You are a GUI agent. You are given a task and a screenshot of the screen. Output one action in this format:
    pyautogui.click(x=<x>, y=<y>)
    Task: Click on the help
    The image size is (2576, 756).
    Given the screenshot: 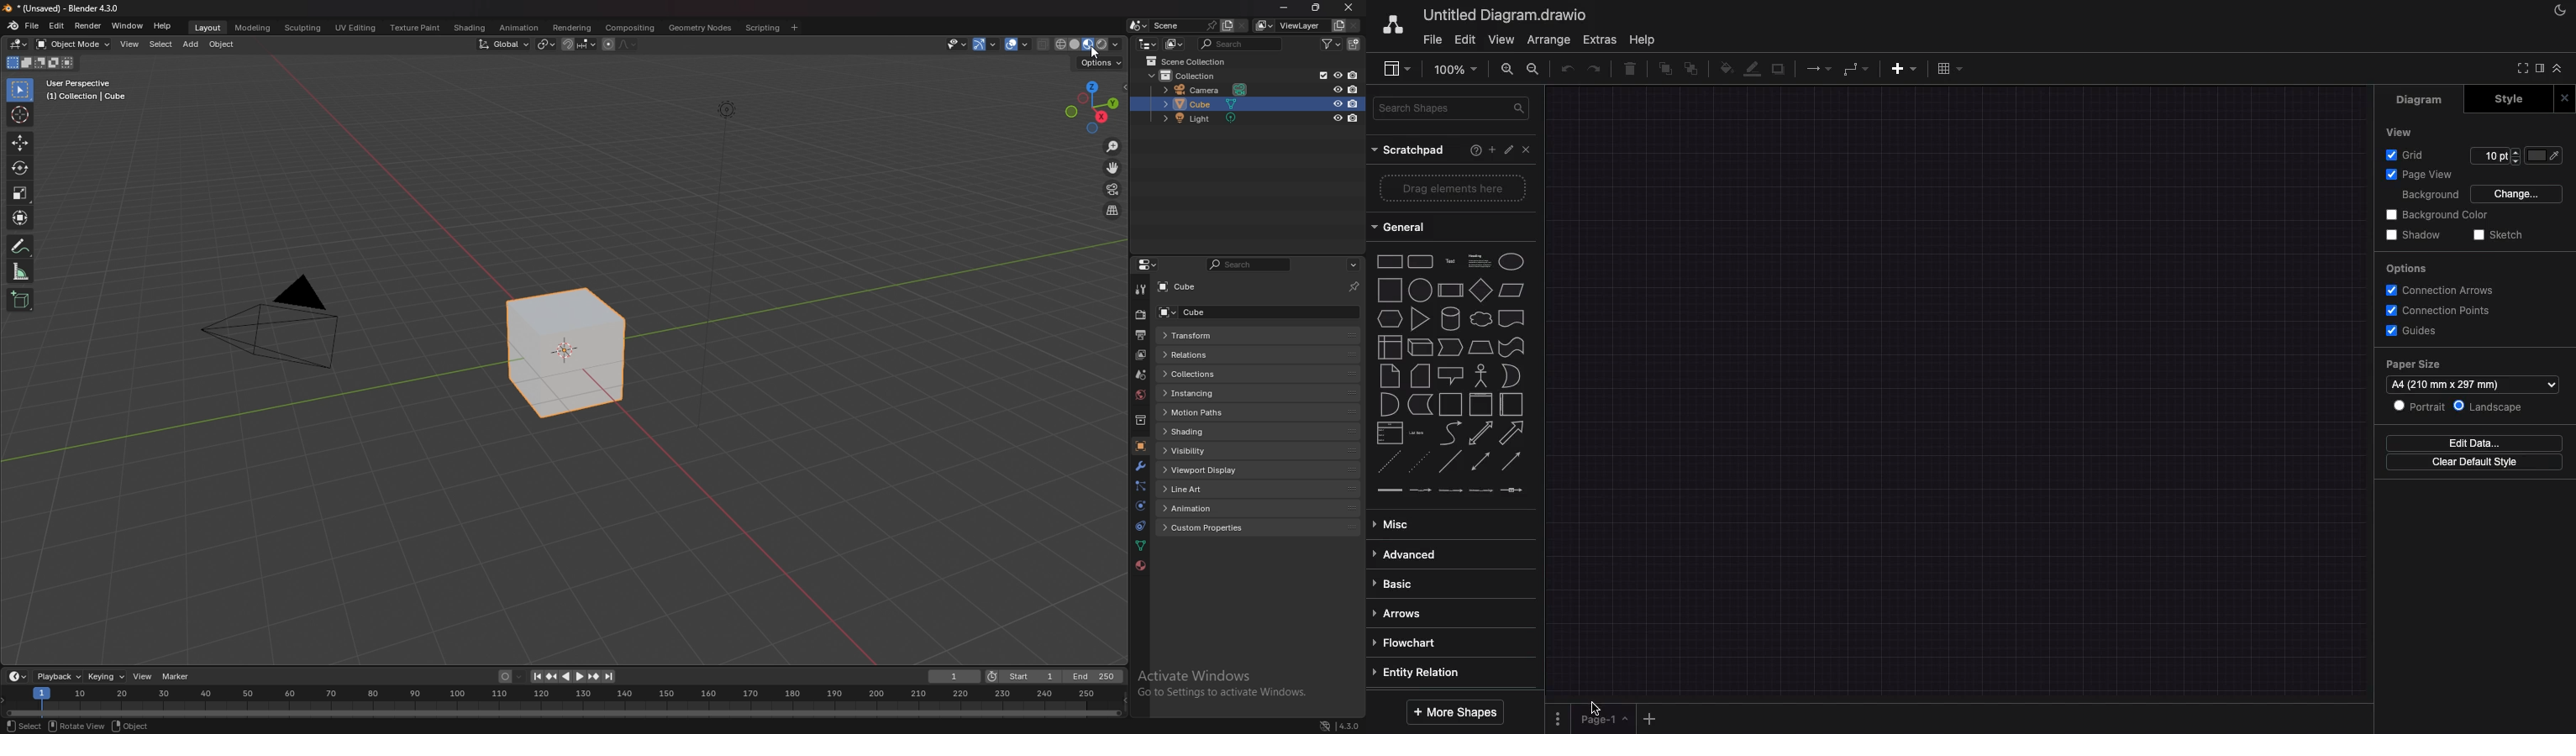 What is the action you would take?
    pyautogui.click(x=1643, y=40)
    